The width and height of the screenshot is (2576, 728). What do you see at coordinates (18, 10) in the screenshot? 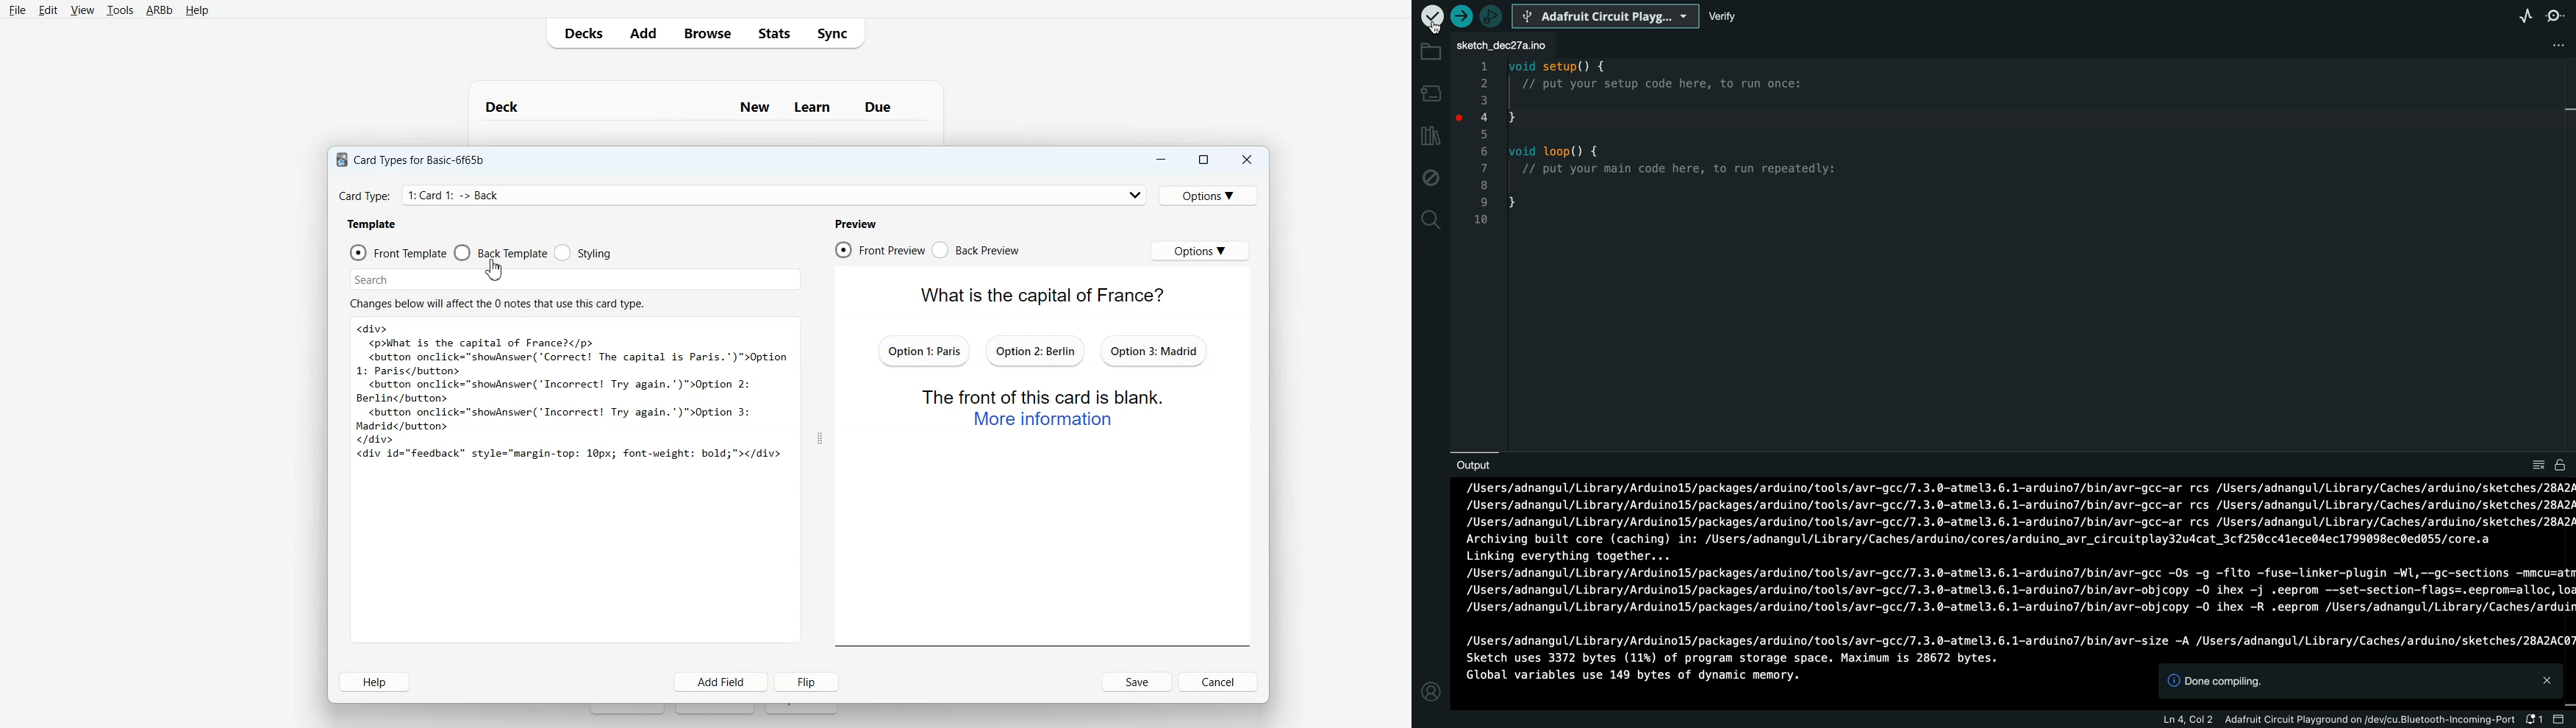
I see `File` at bounding box center [18, 10].